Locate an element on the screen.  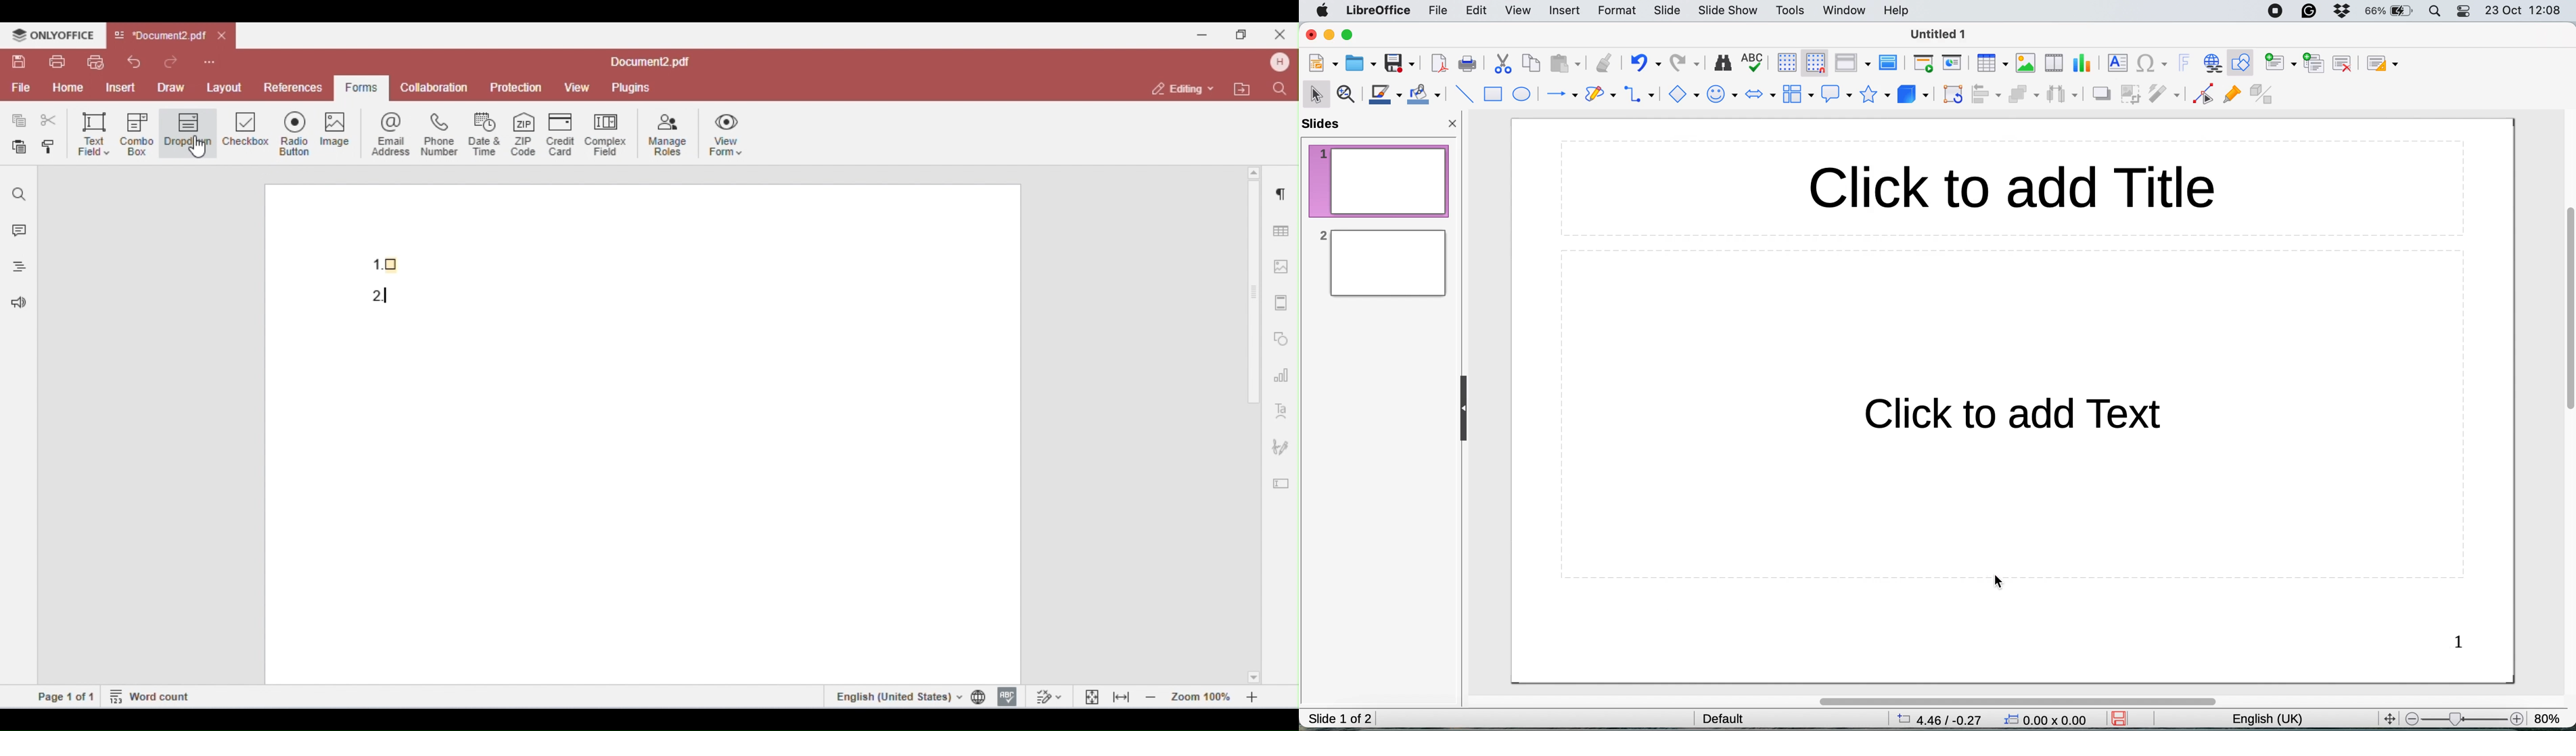
new is located at coordinates (1324, 64).